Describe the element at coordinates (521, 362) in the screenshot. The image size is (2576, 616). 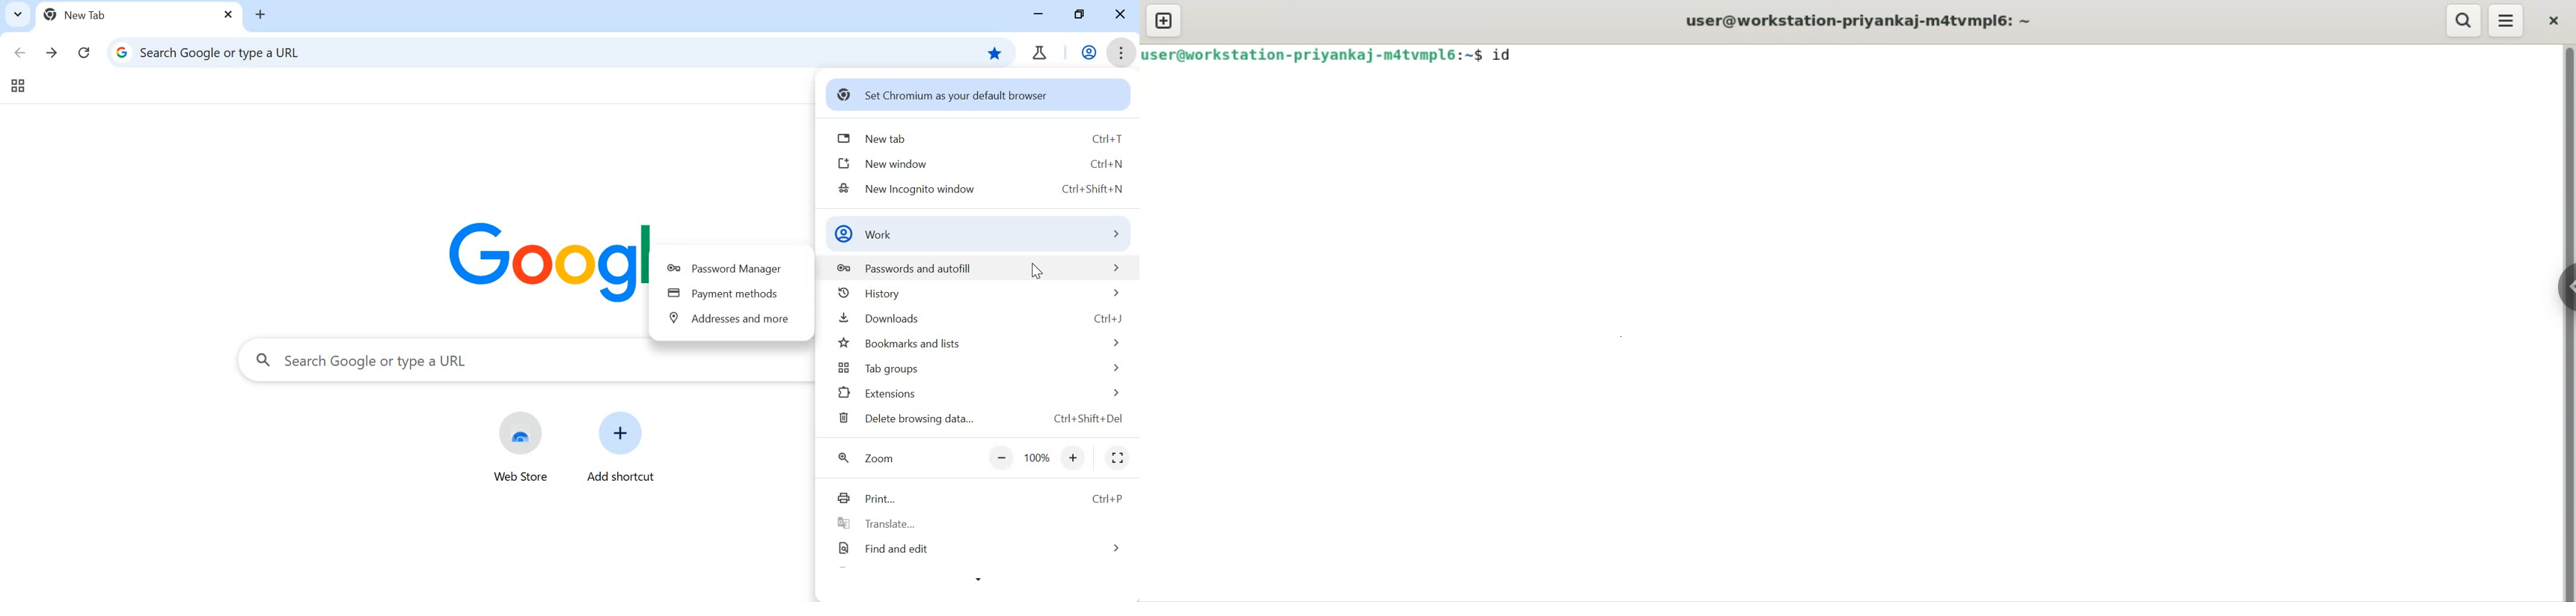
I see `search tab` at that location.